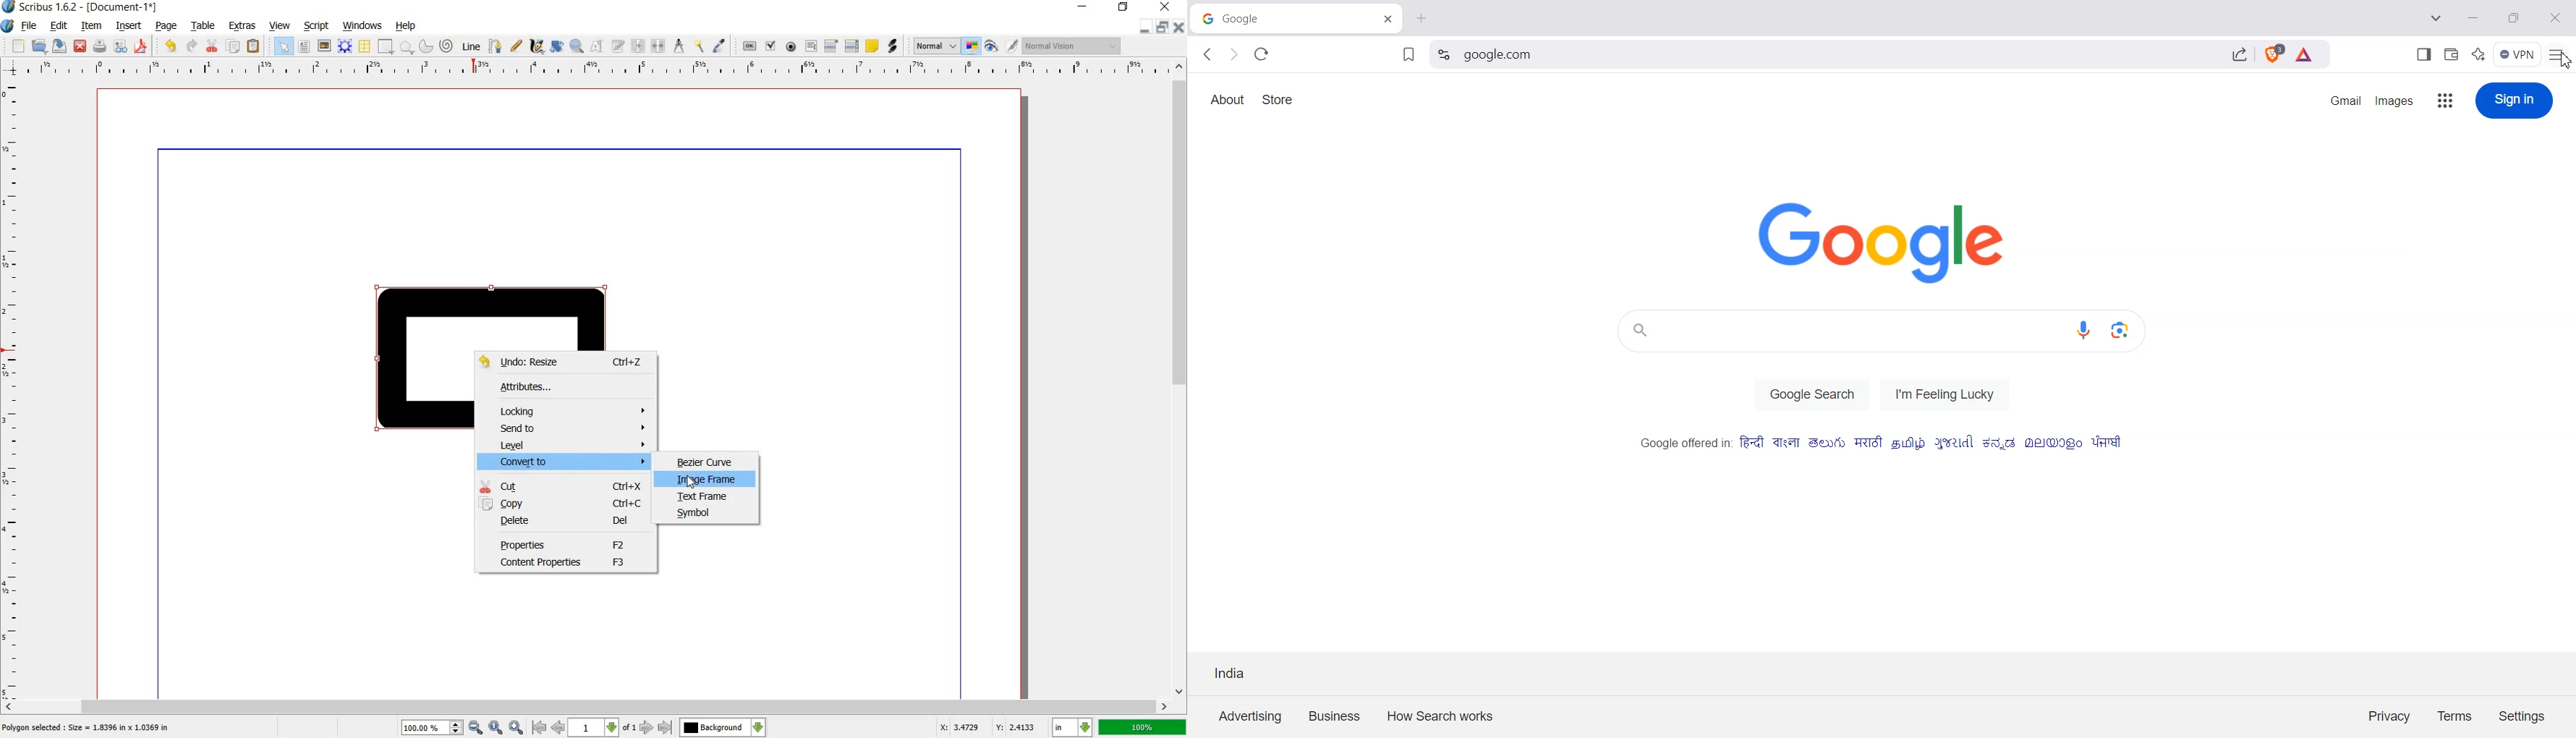 Image resolution: width=2576 pixels, height=756 pixels. Describe the element at coordinates (572, 462) in the screenshot. I see `CONVERT TO` at that location.